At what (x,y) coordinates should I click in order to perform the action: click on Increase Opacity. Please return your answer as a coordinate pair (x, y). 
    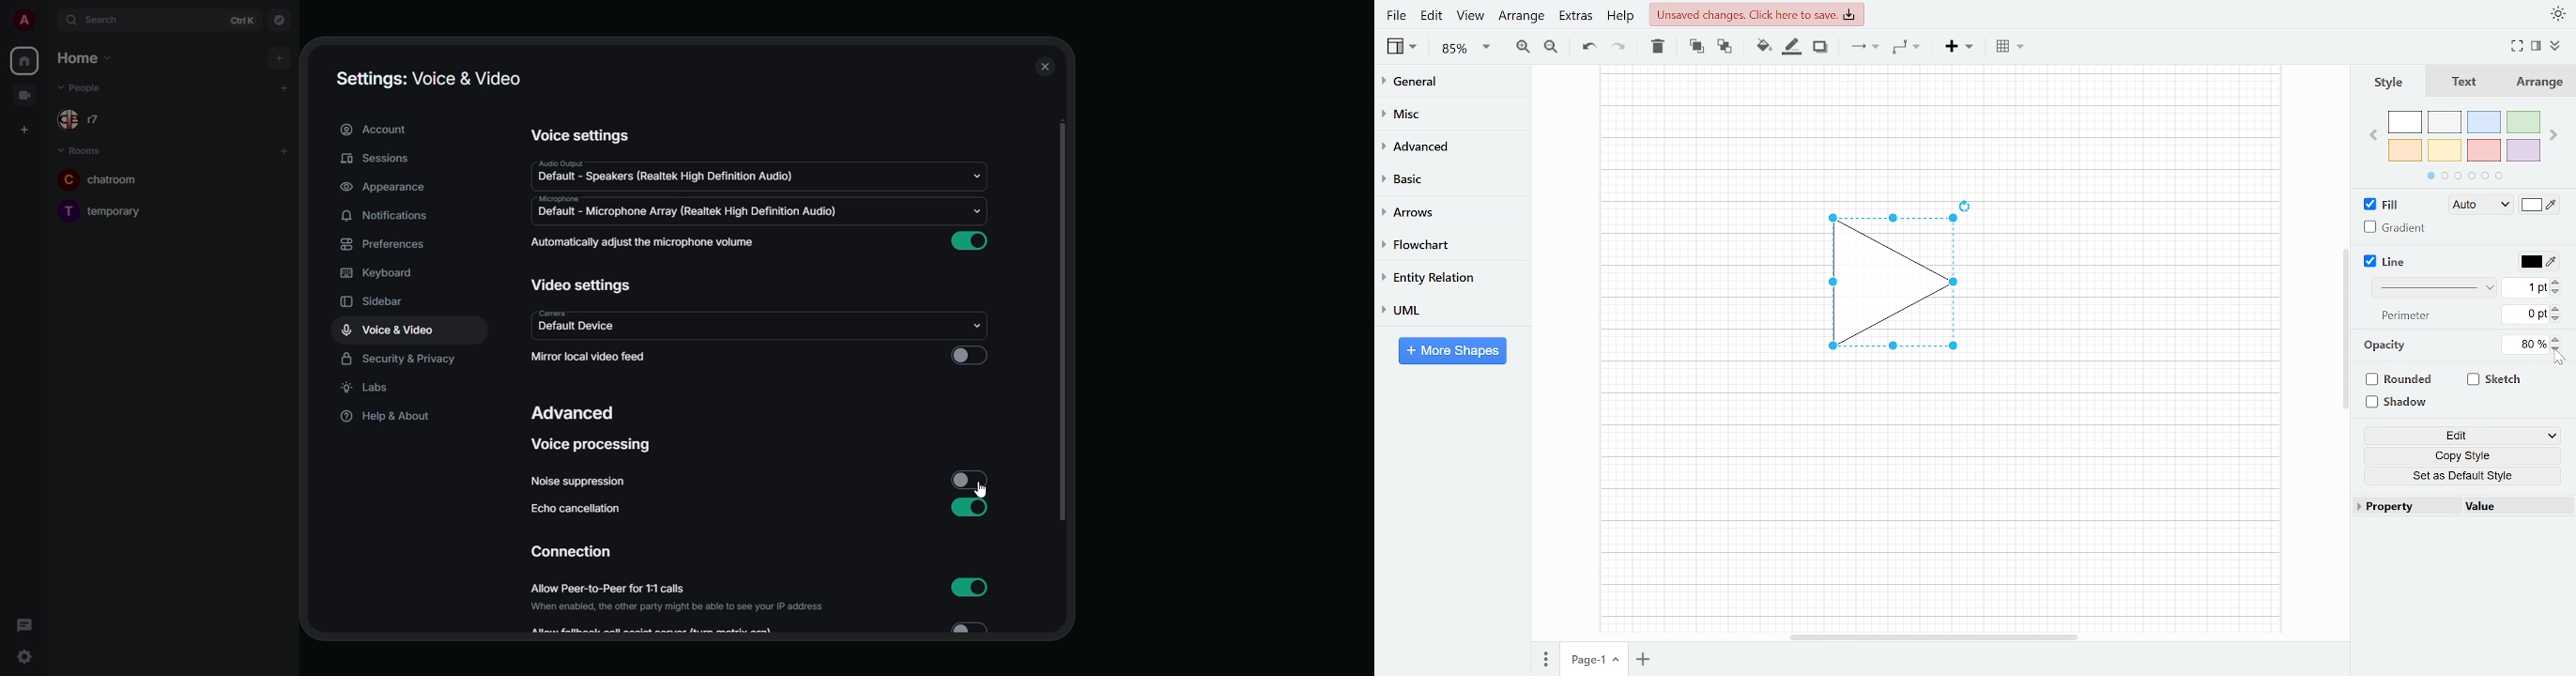
    Looking at the image, I should click on (2557, 338).